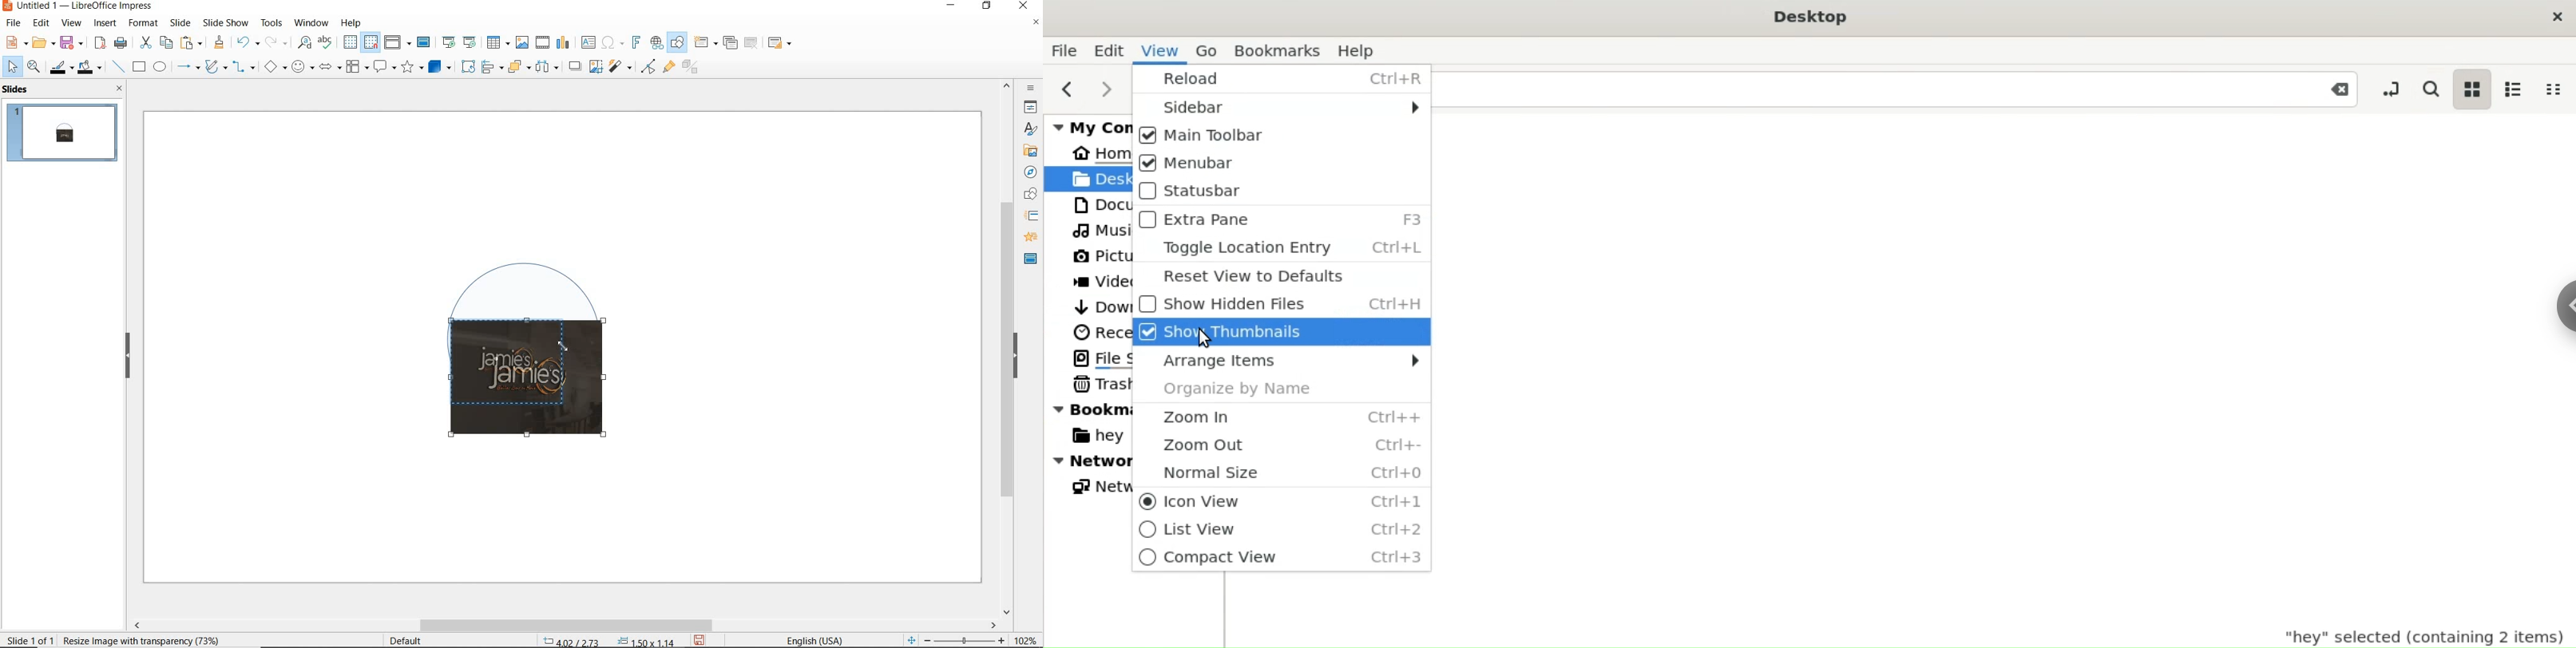 This screenshot has height=672, width=2576. Describe the element at coordinates (2517, 89) in the screenshot. I see `list view` at that location.